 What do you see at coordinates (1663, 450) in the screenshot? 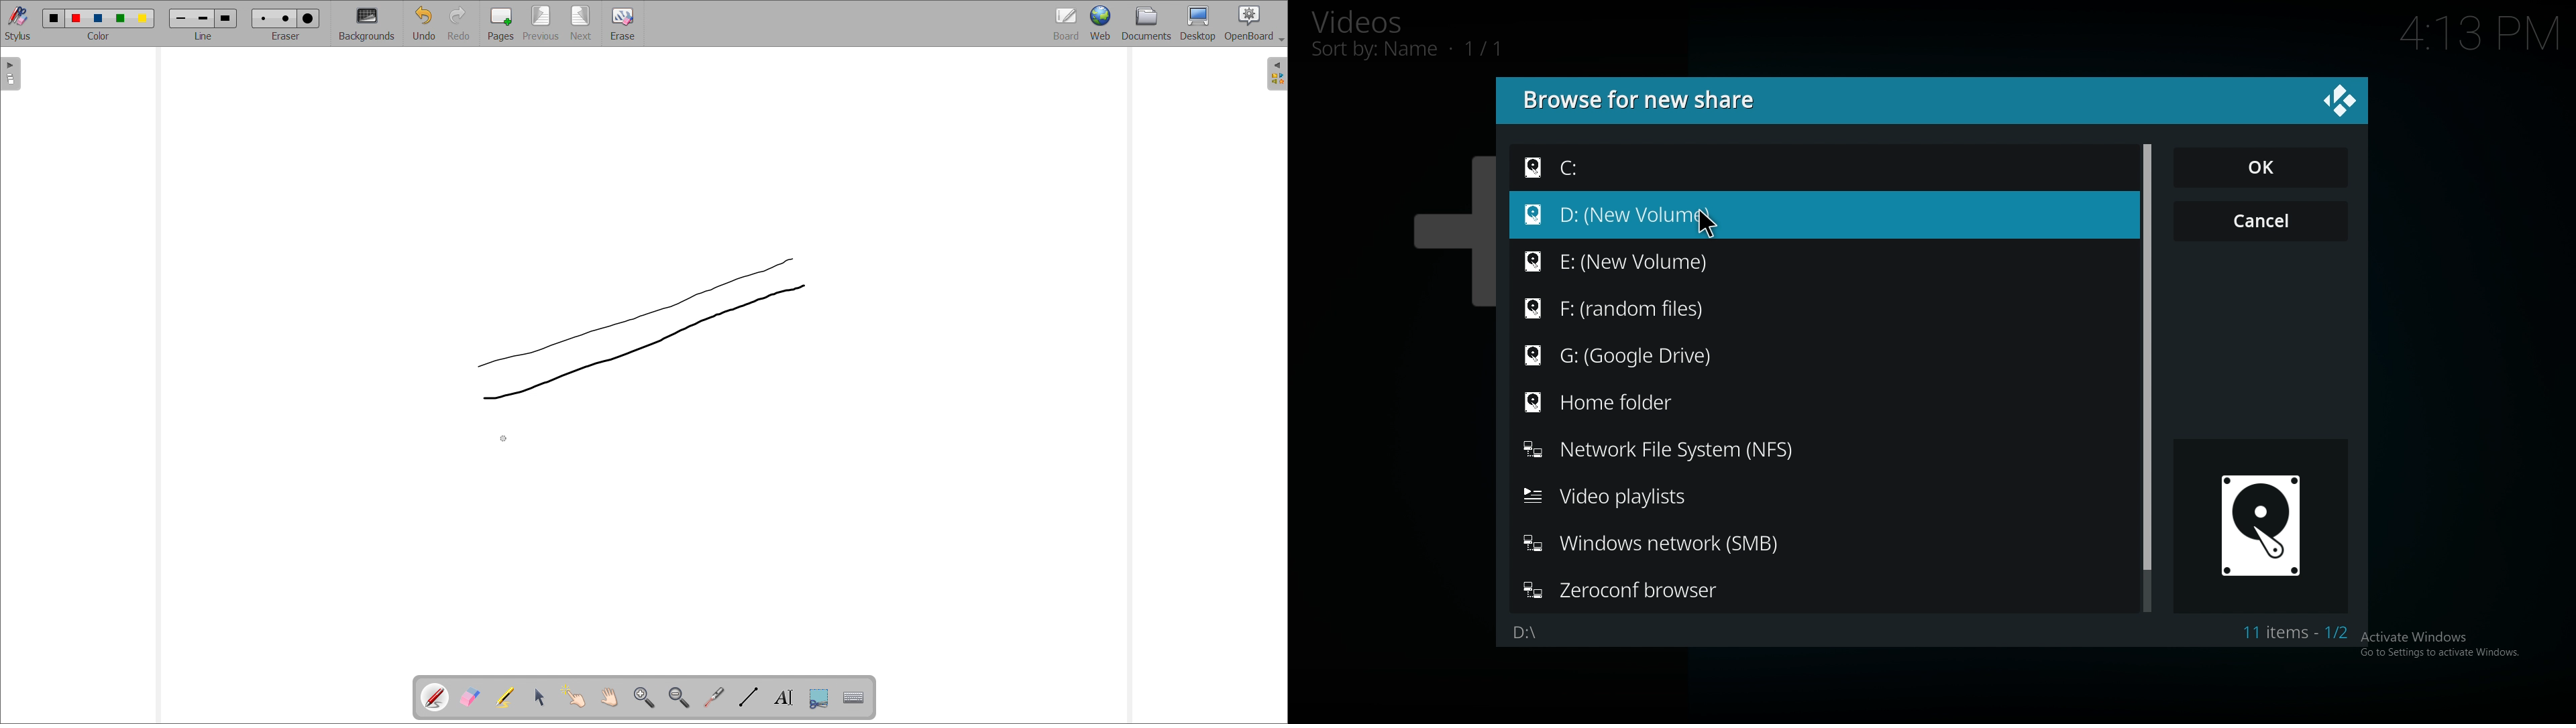
I see `folder` at bounding box center [1663, 450].